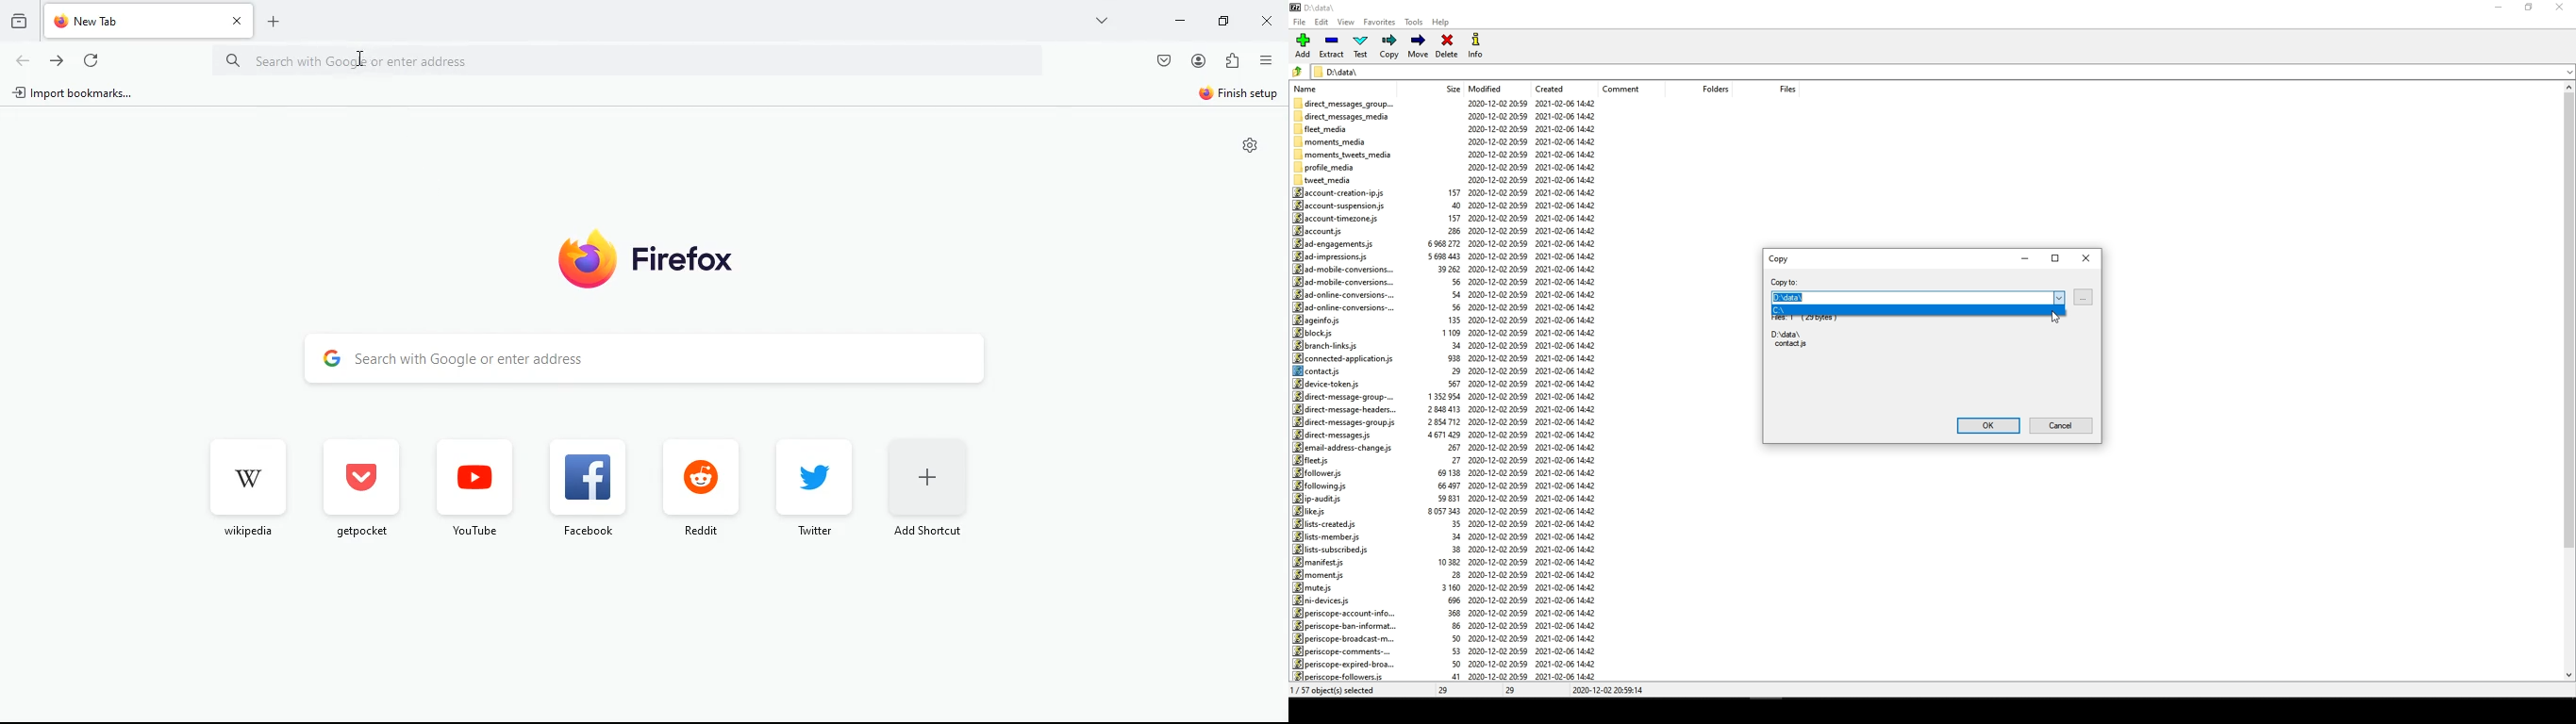 The image size is (2576, 728). What do you see at coordinates (2565, 383) in the screenshot?
I see `scroll` at bounding box center [2565, 383].